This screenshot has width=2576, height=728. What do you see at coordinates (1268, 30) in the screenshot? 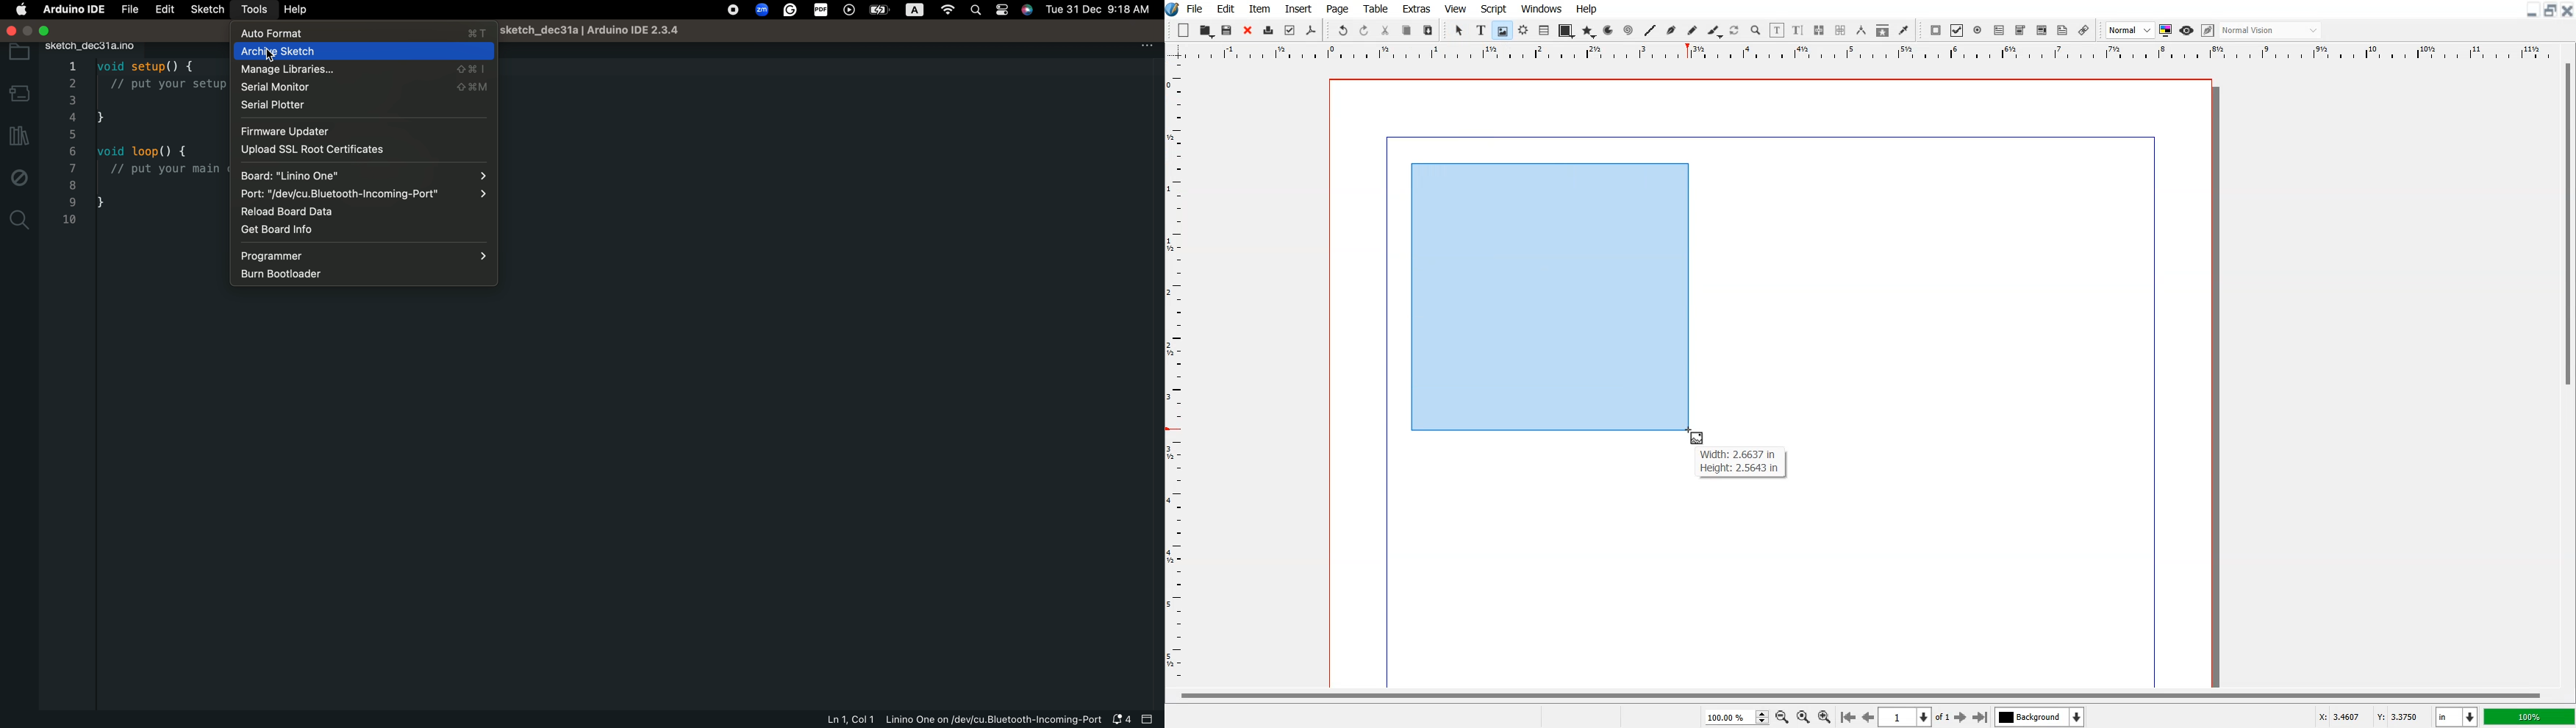
I see `Print` at bounding box center [1268, 30].